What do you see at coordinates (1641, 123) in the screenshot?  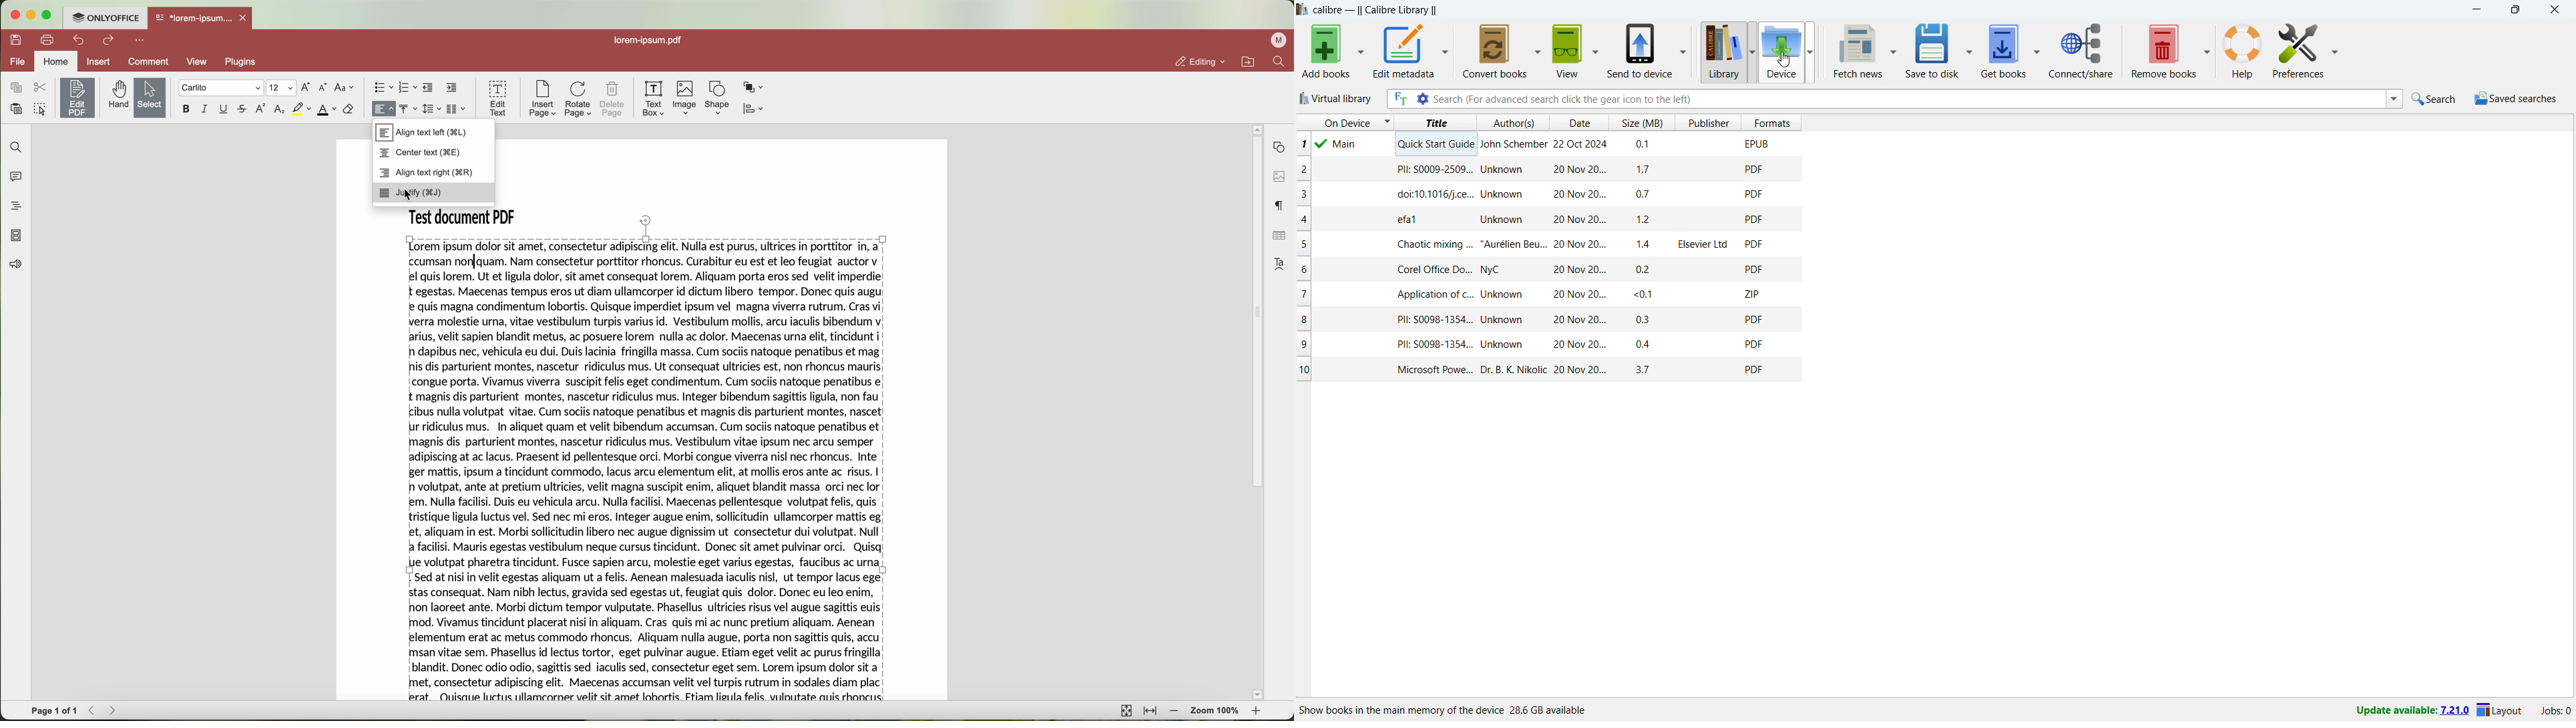 I see `sort by size` at bounding box center [1641, 123].